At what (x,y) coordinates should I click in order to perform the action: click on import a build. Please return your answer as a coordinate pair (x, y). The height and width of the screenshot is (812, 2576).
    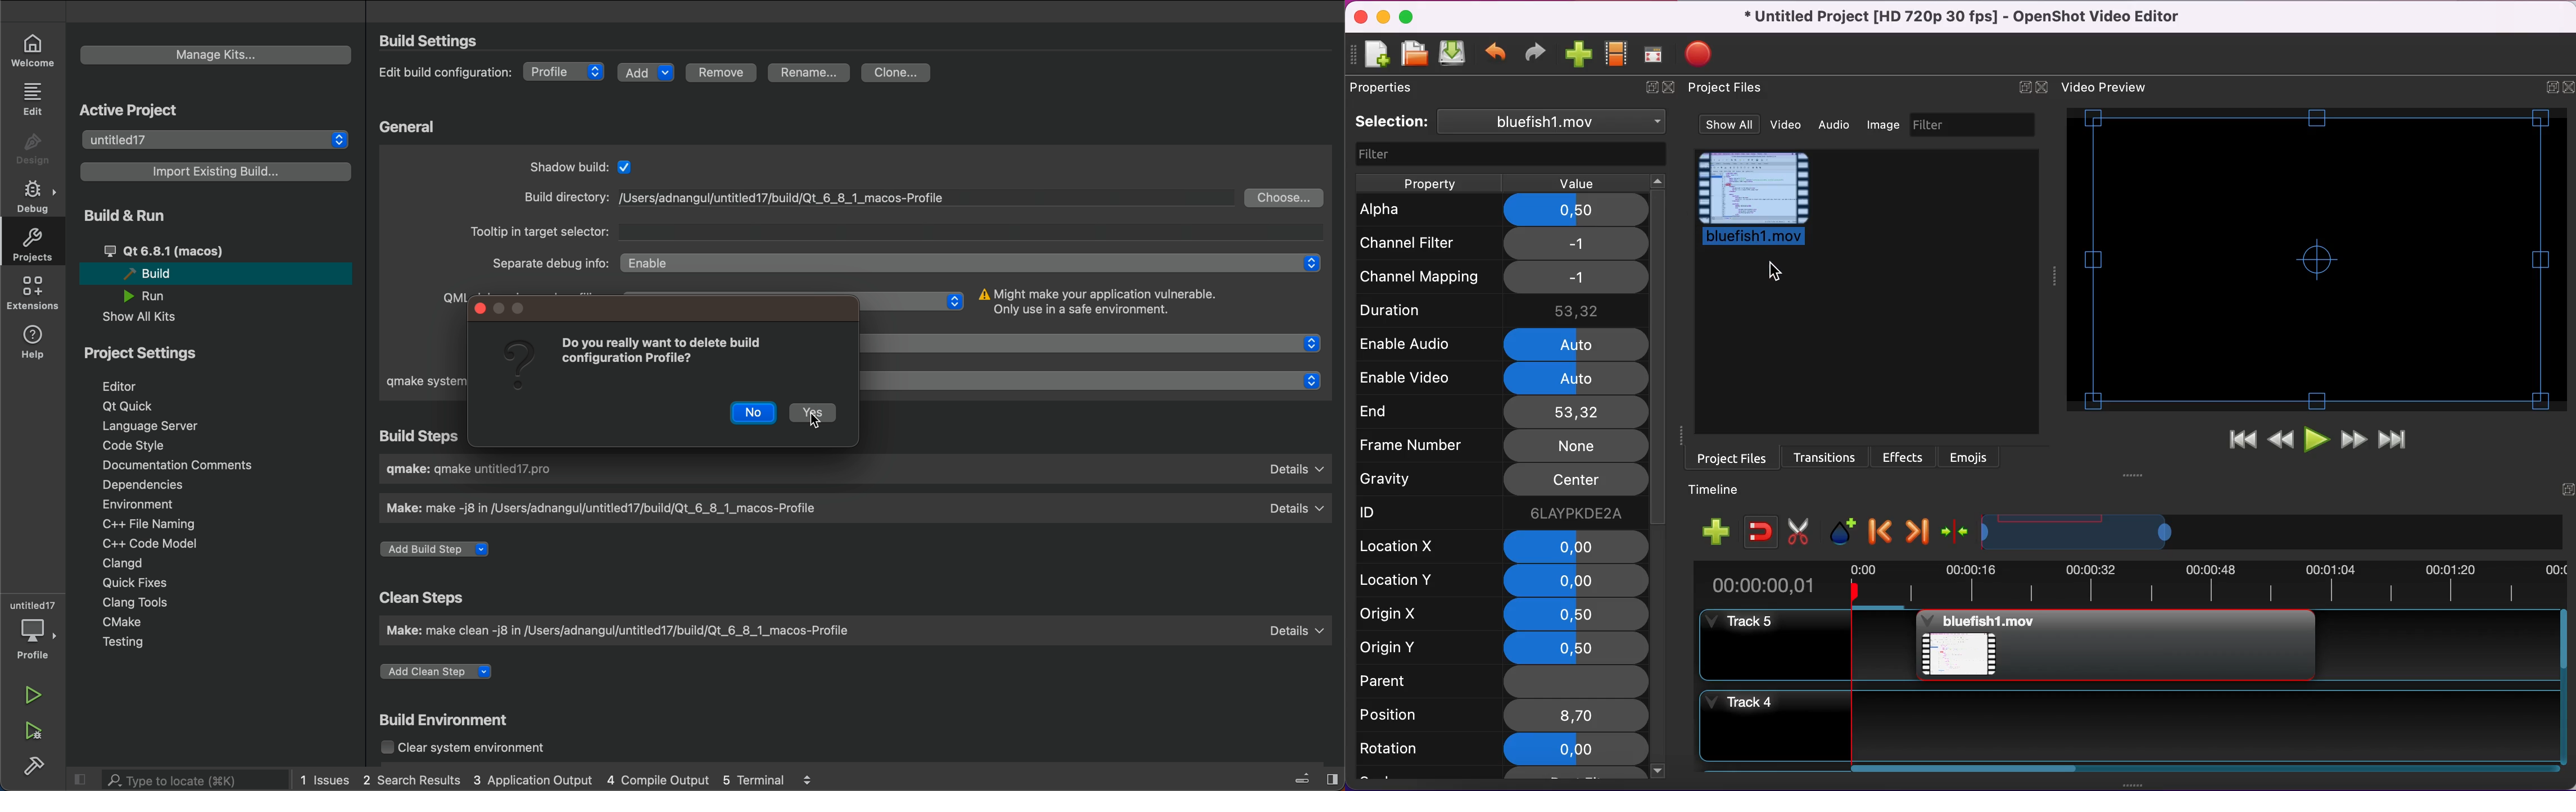
    Looking at the image, I should click on (215, 171).